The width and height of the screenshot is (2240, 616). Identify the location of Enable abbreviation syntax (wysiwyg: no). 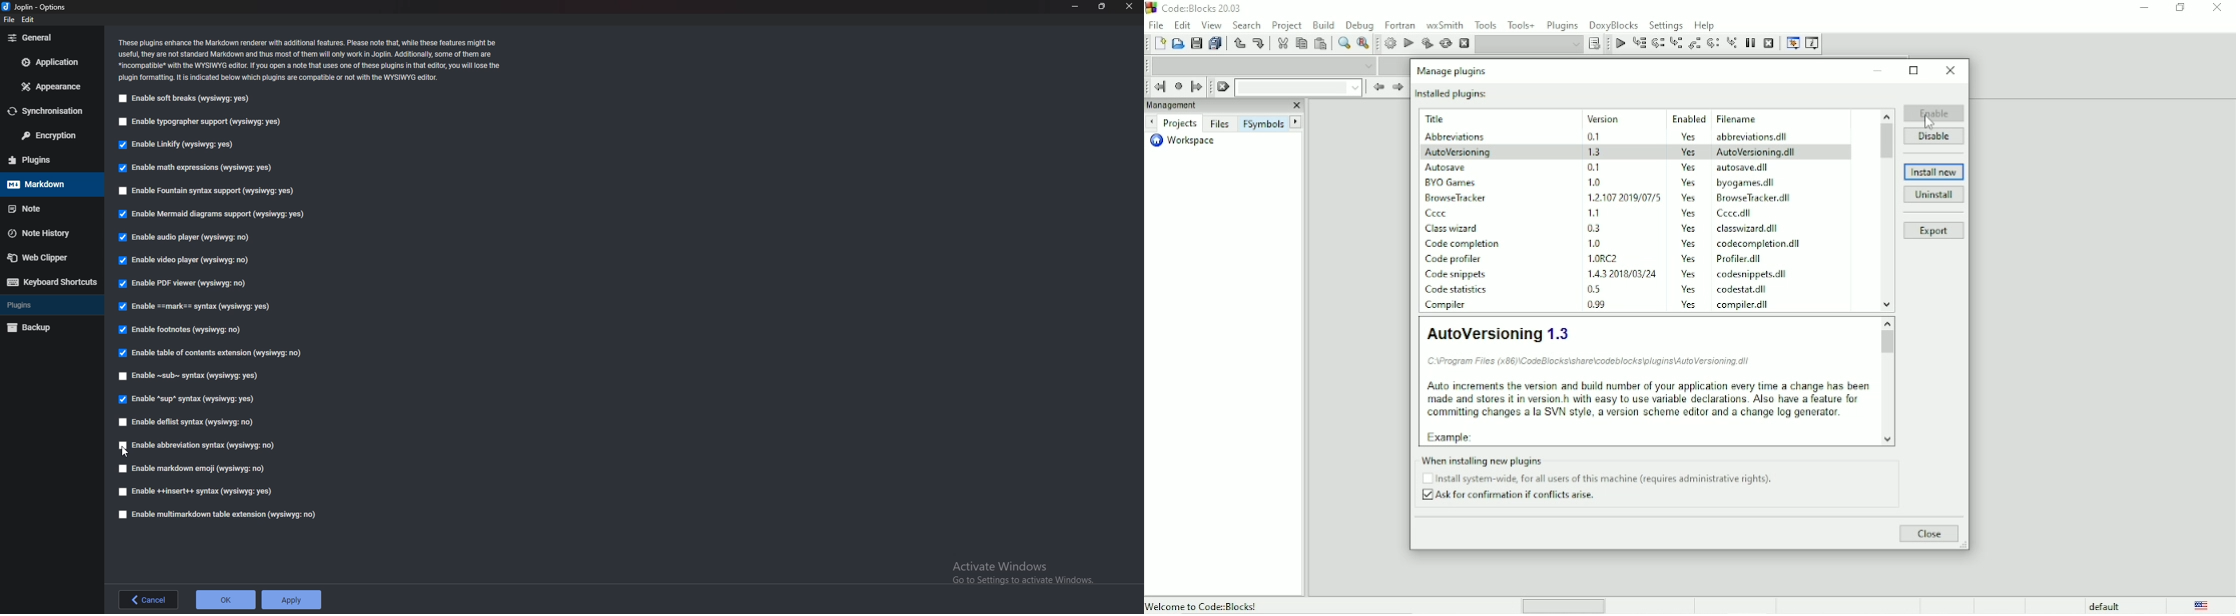
(196, 446).